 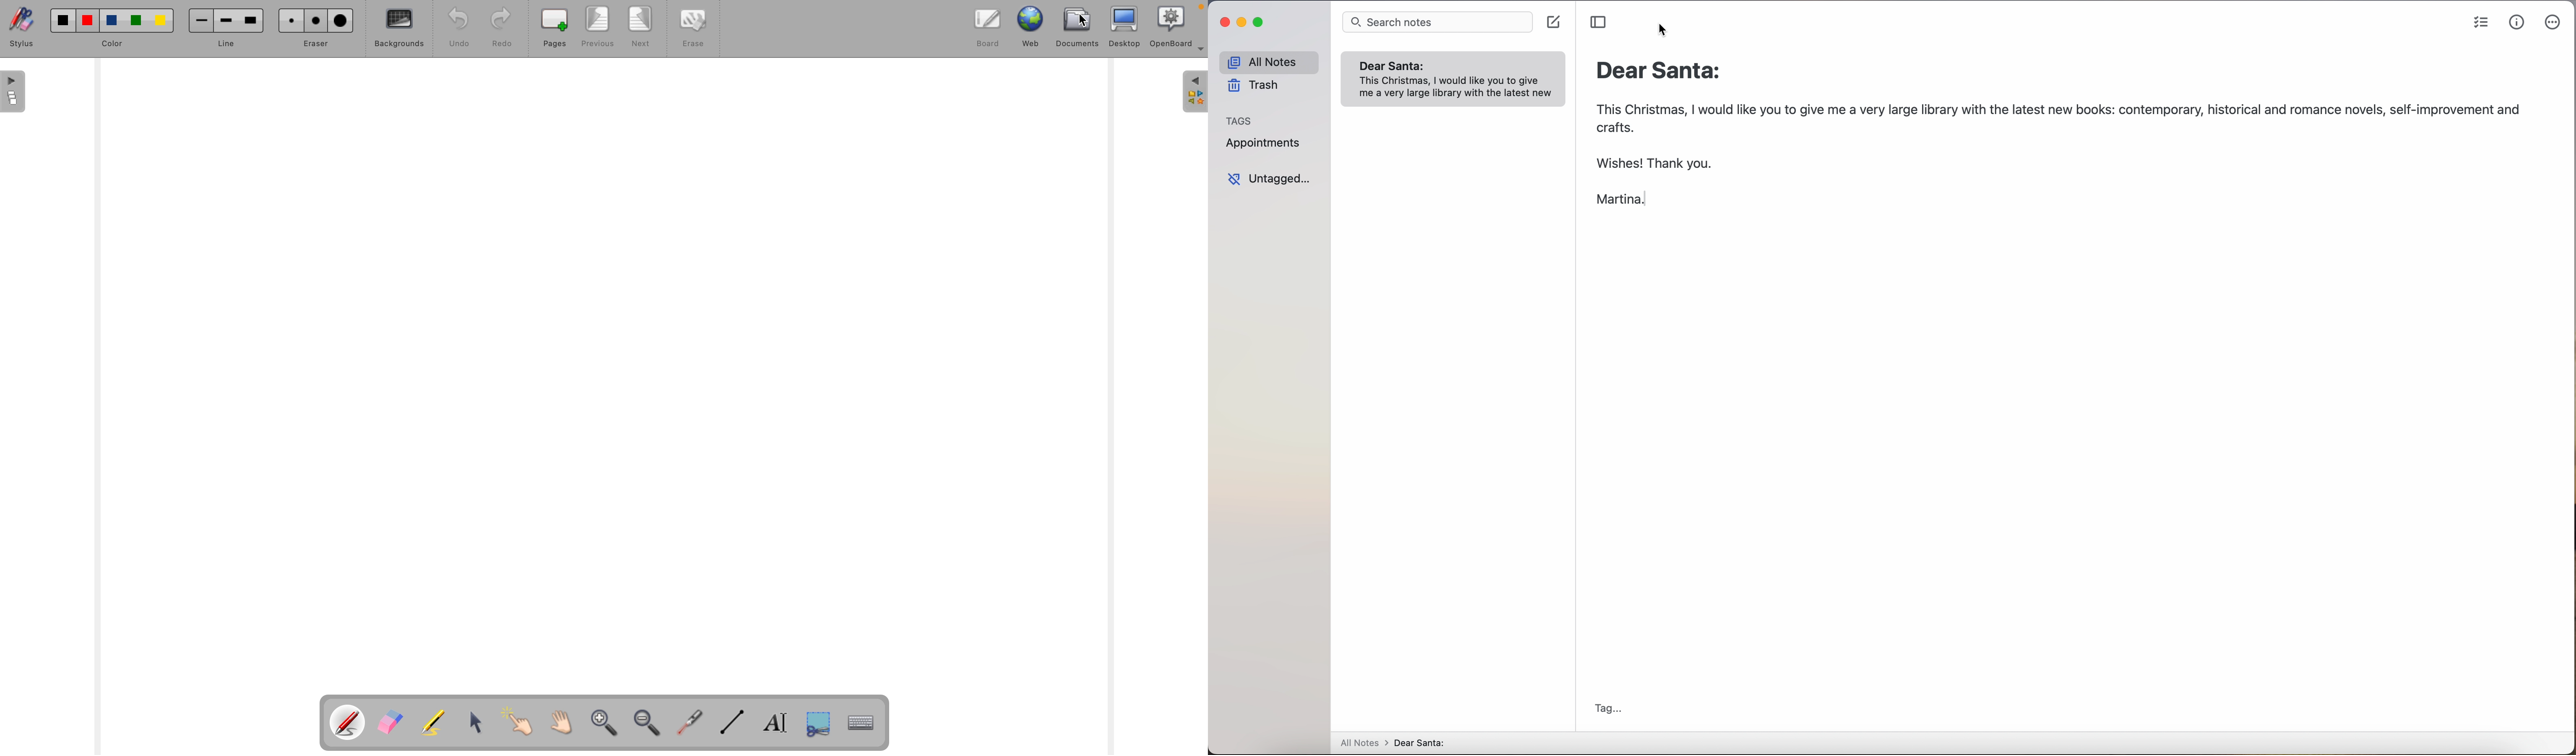 I want to click on Santa Claus letter, so click(x=1456, y=78).